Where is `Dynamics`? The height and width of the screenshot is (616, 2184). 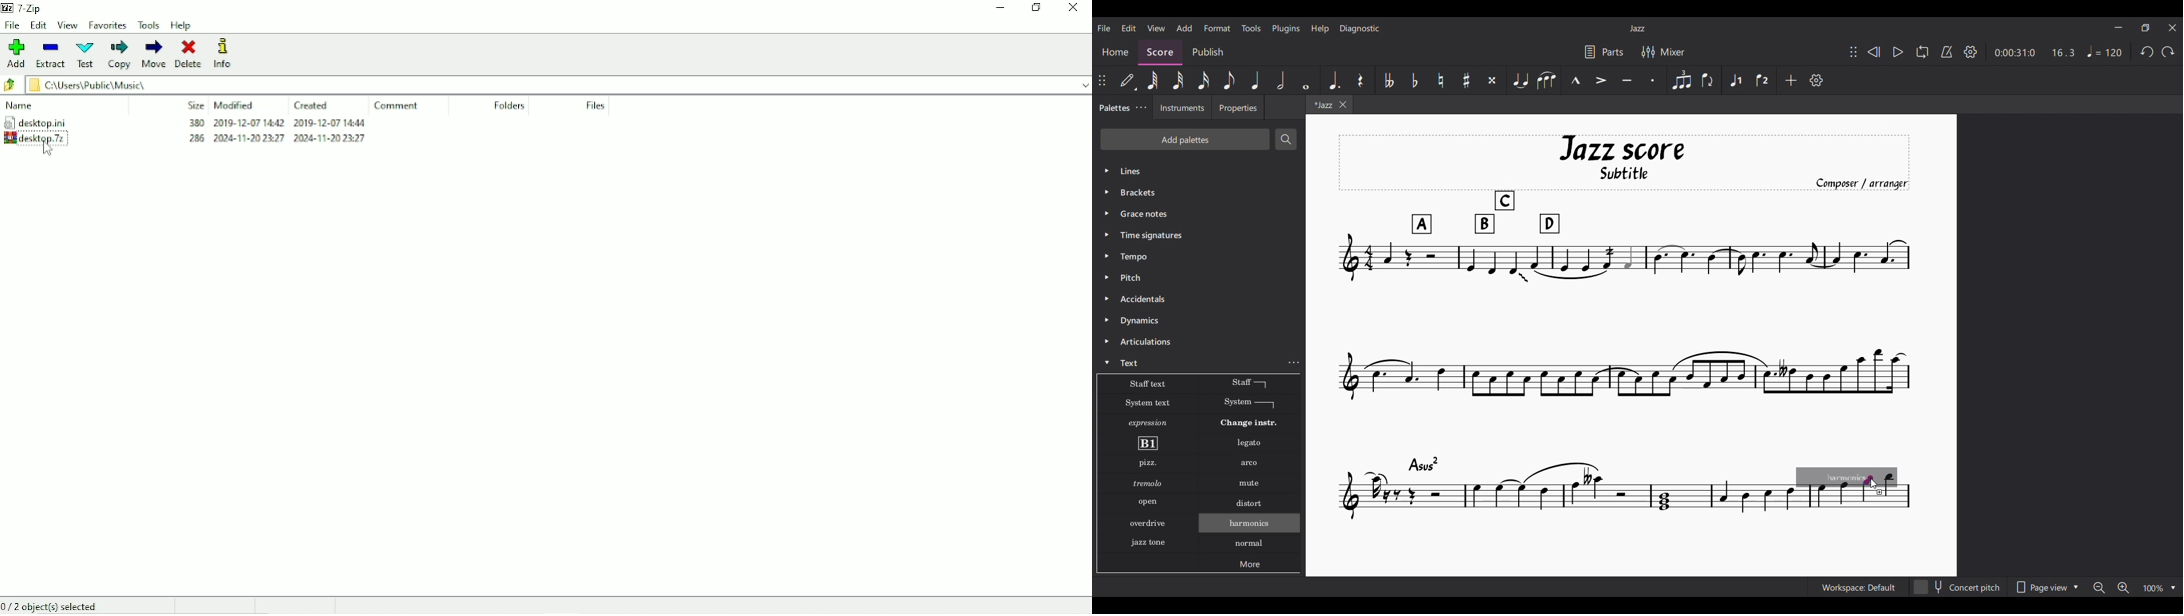 Dynamics is located at coordinates (1140, 322).